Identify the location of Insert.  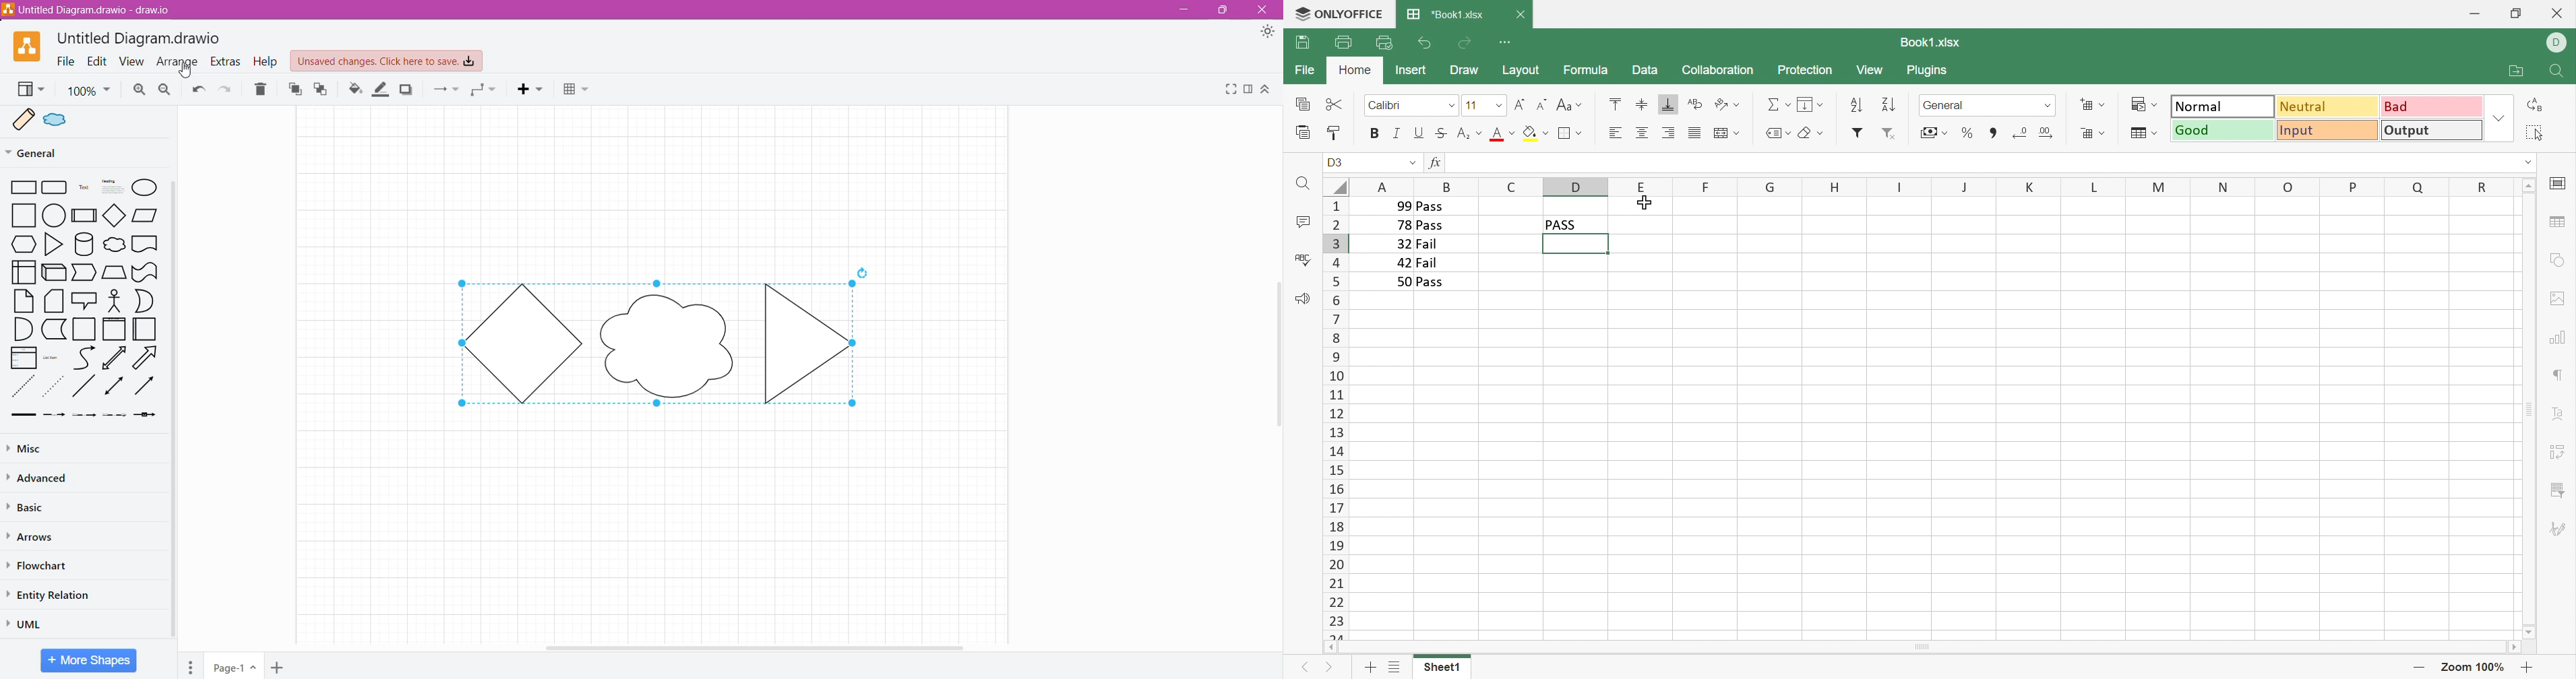
(534, 91).